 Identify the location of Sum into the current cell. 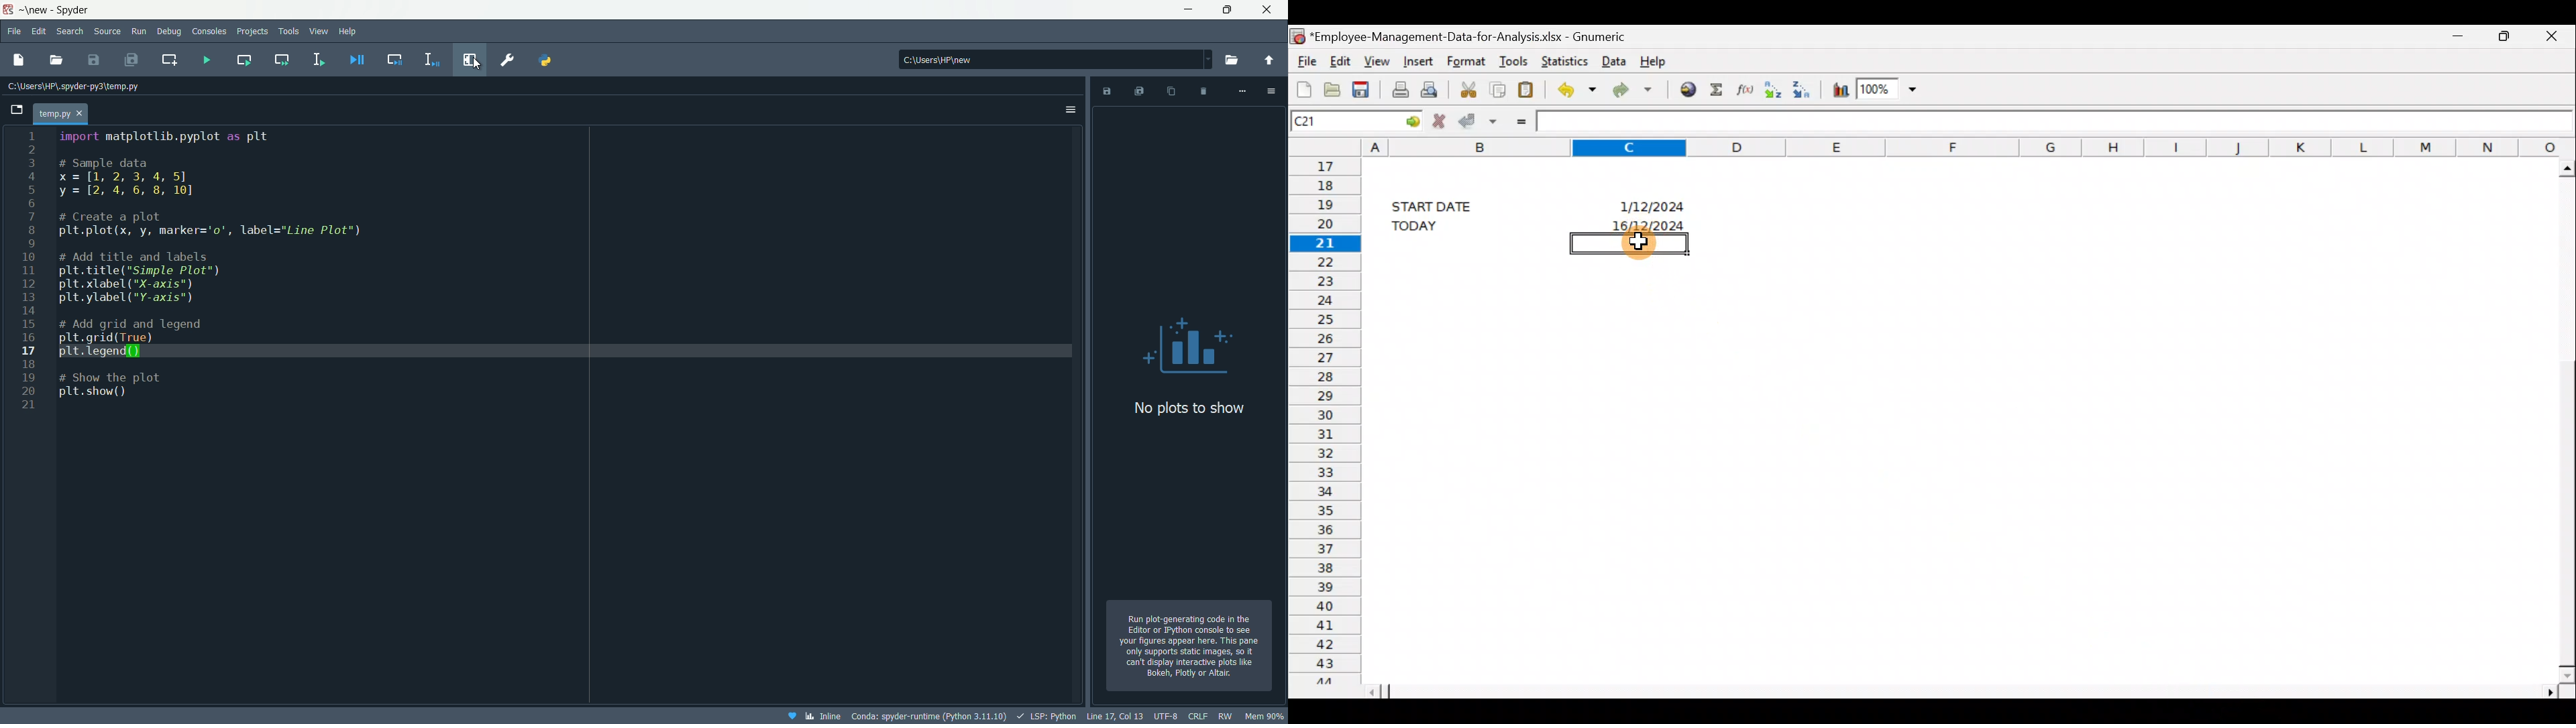
(1716, 90).